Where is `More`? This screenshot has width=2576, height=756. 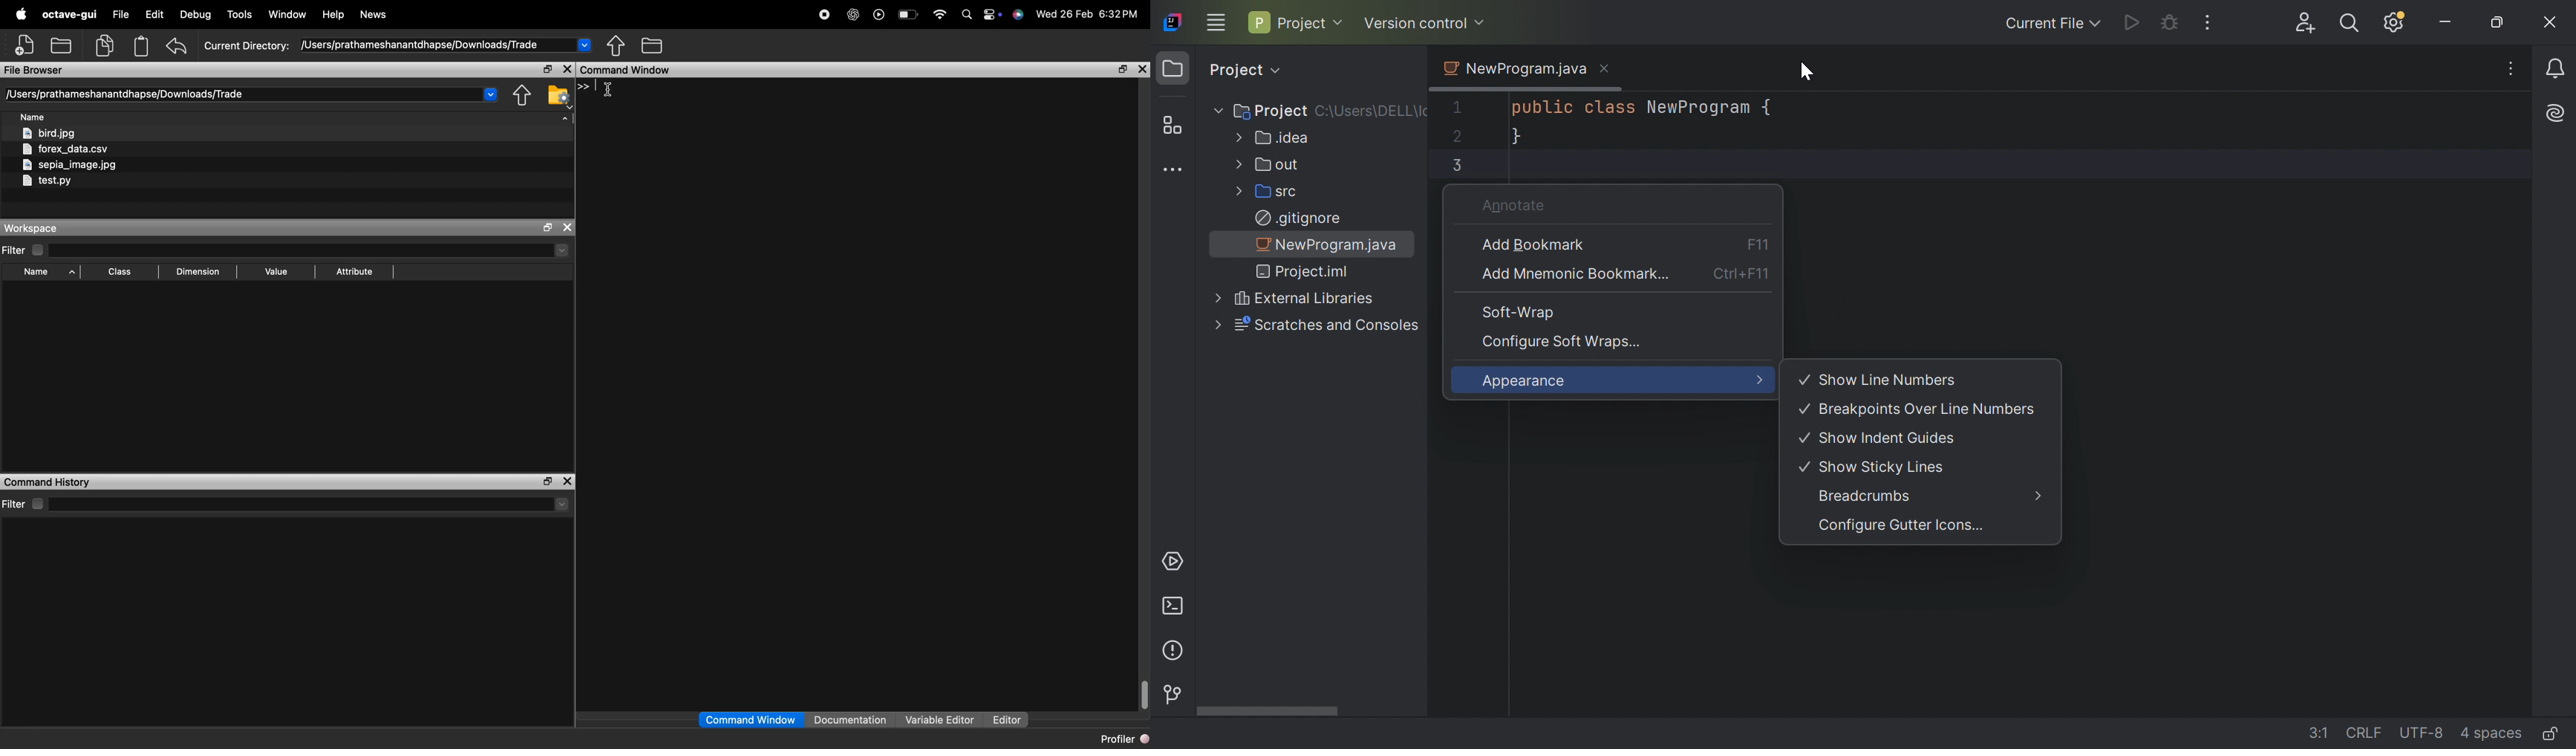
More is located at coordinates (1758, 381).